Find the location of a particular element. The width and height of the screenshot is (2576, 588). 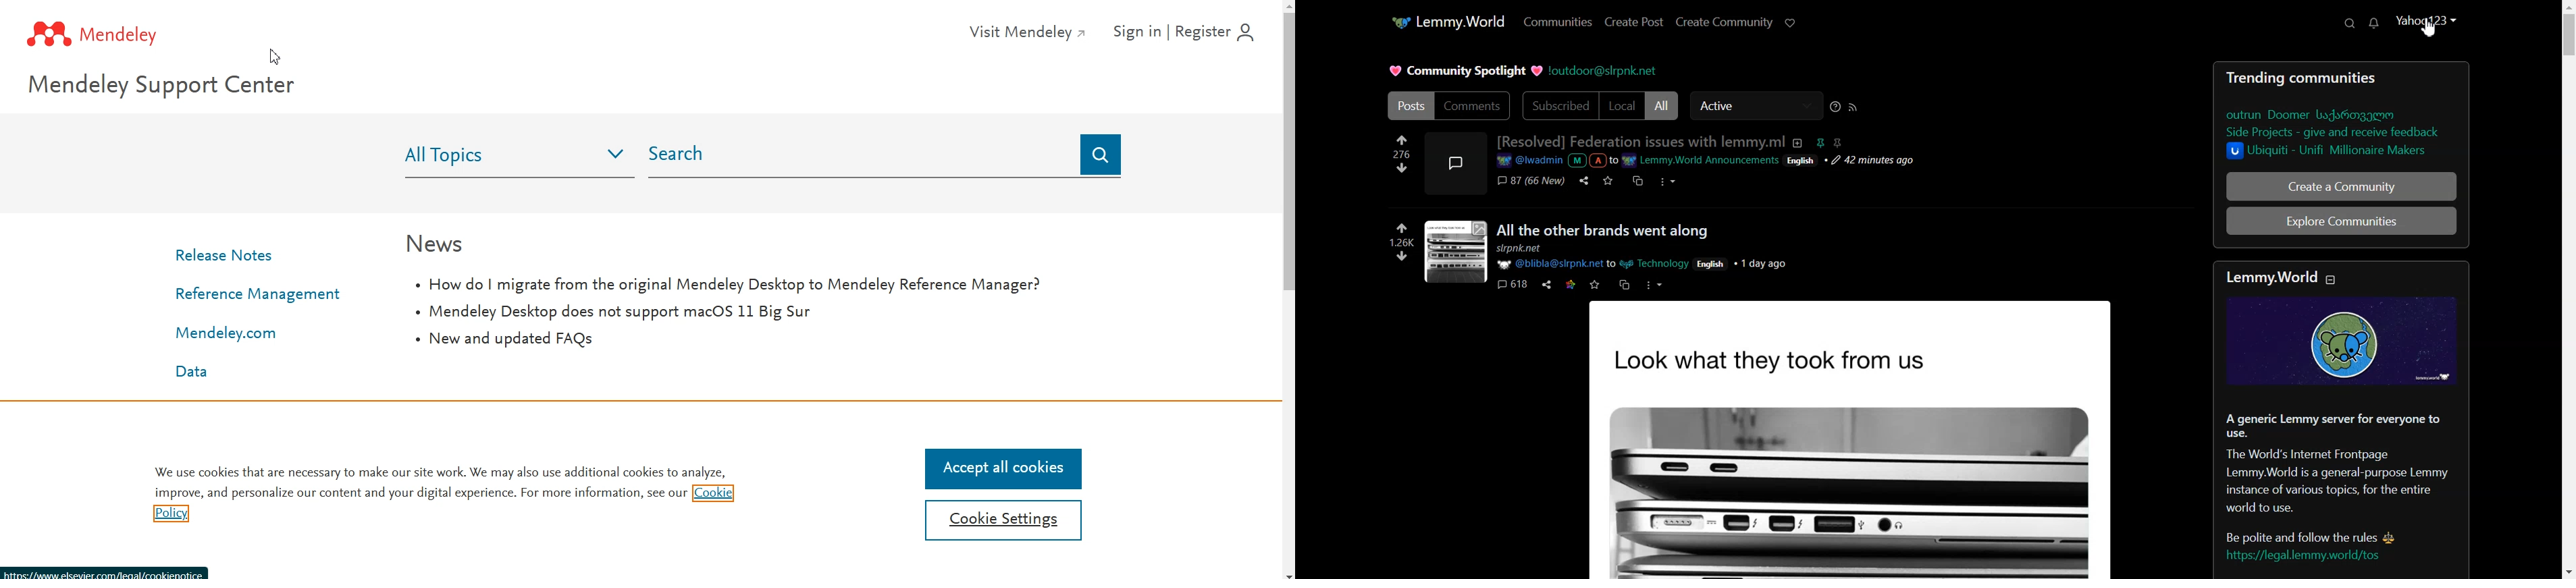

Cursor is located at coordinates (2431, 27).